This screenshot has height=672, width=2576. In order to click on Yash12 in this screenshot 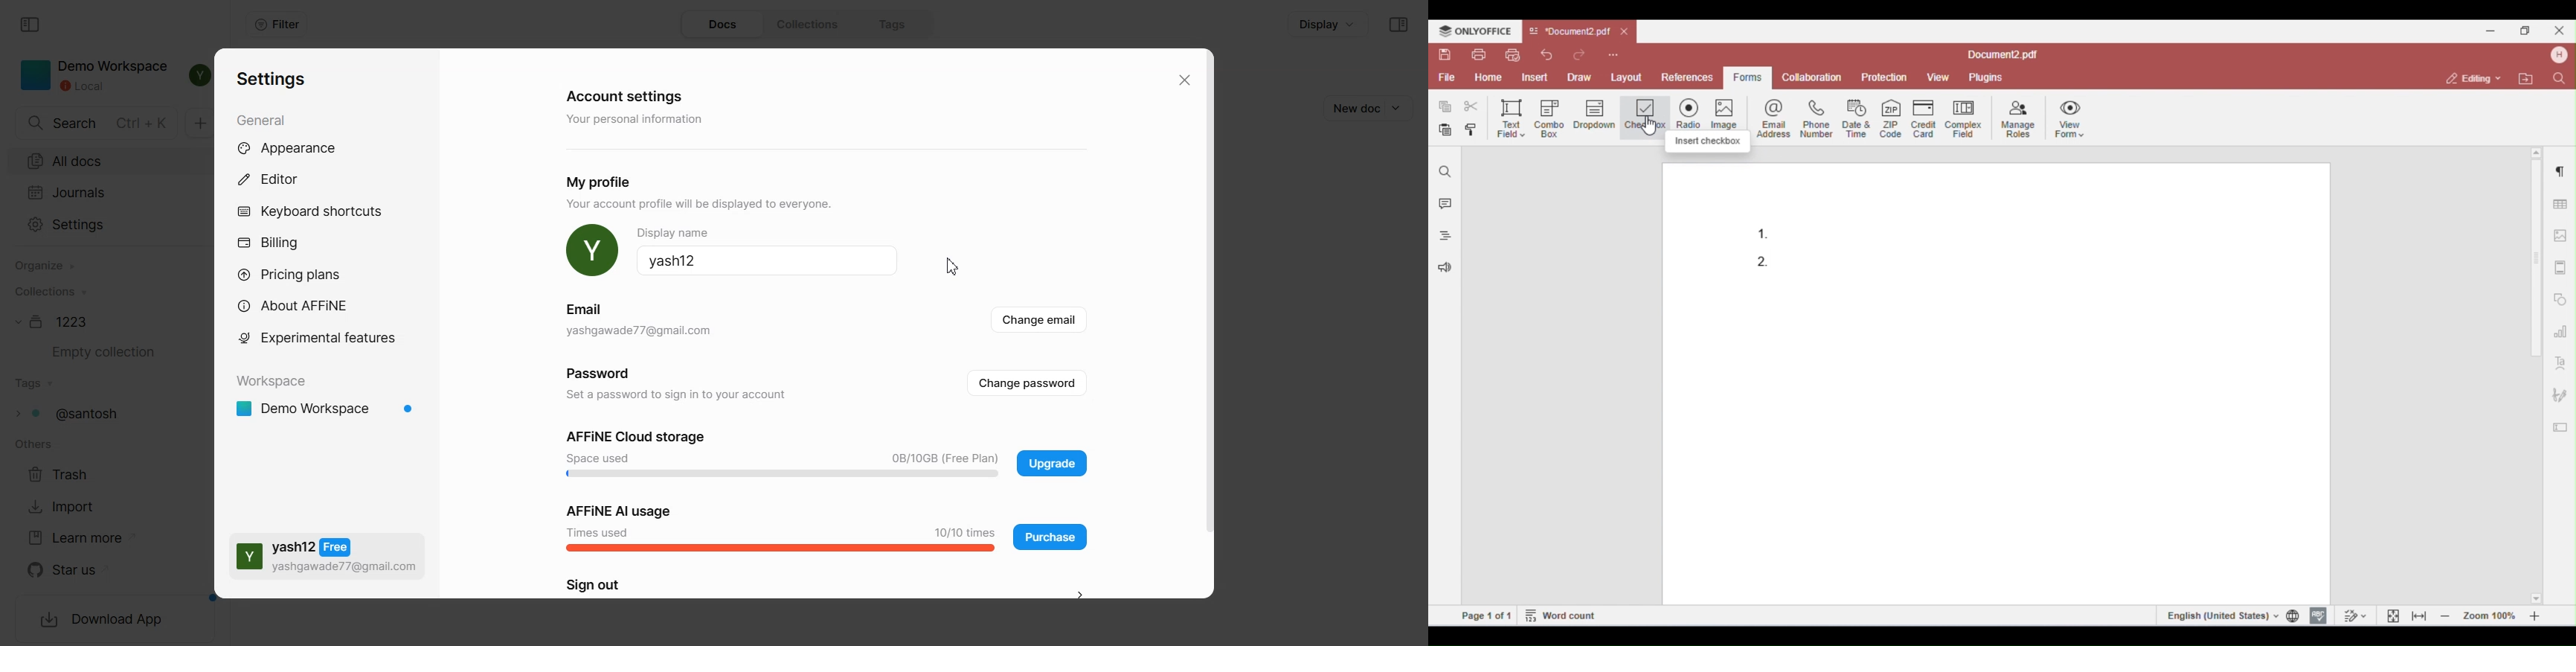, I will do `click(767, 260)`.